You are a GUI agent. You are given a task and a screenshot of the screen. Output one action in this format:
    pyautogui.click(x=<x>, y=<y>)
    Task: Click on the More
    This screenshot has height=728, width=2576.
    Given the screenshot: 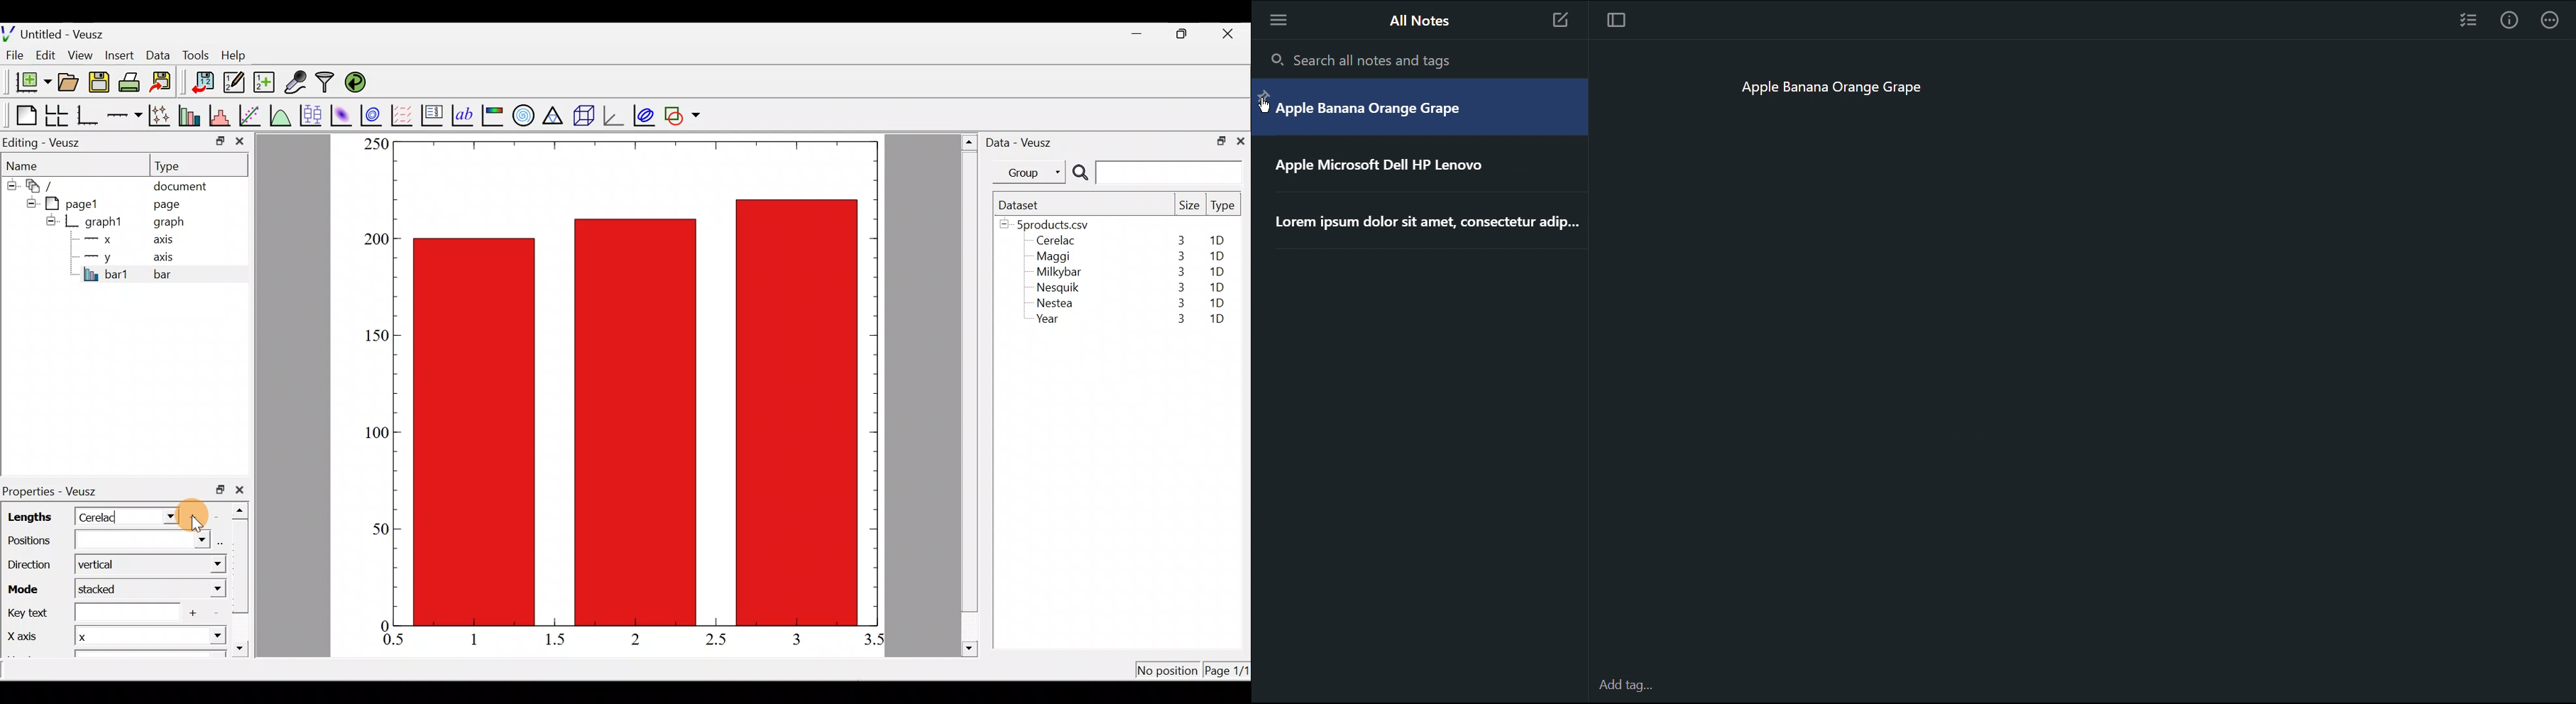 What is the action you would take?
    pyautogui.click(x=2556, y=19)
    